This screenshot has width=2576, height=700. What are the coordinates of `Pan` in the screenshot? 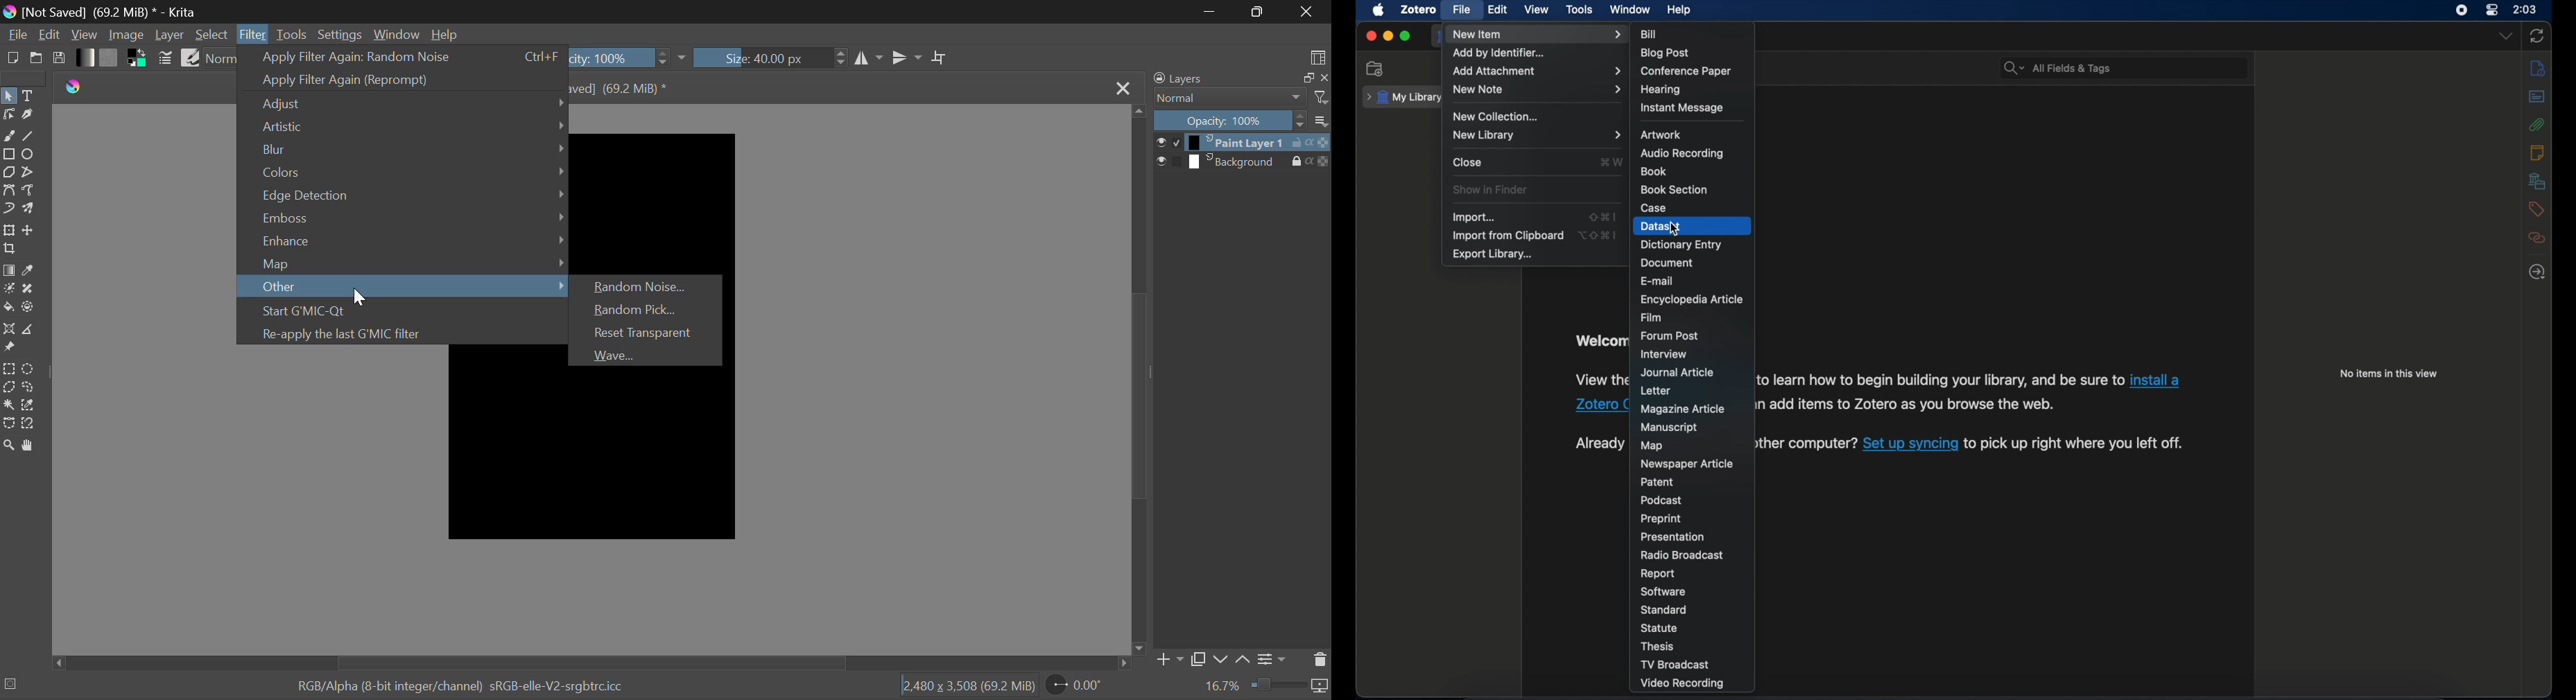 It's located at (32, 446).